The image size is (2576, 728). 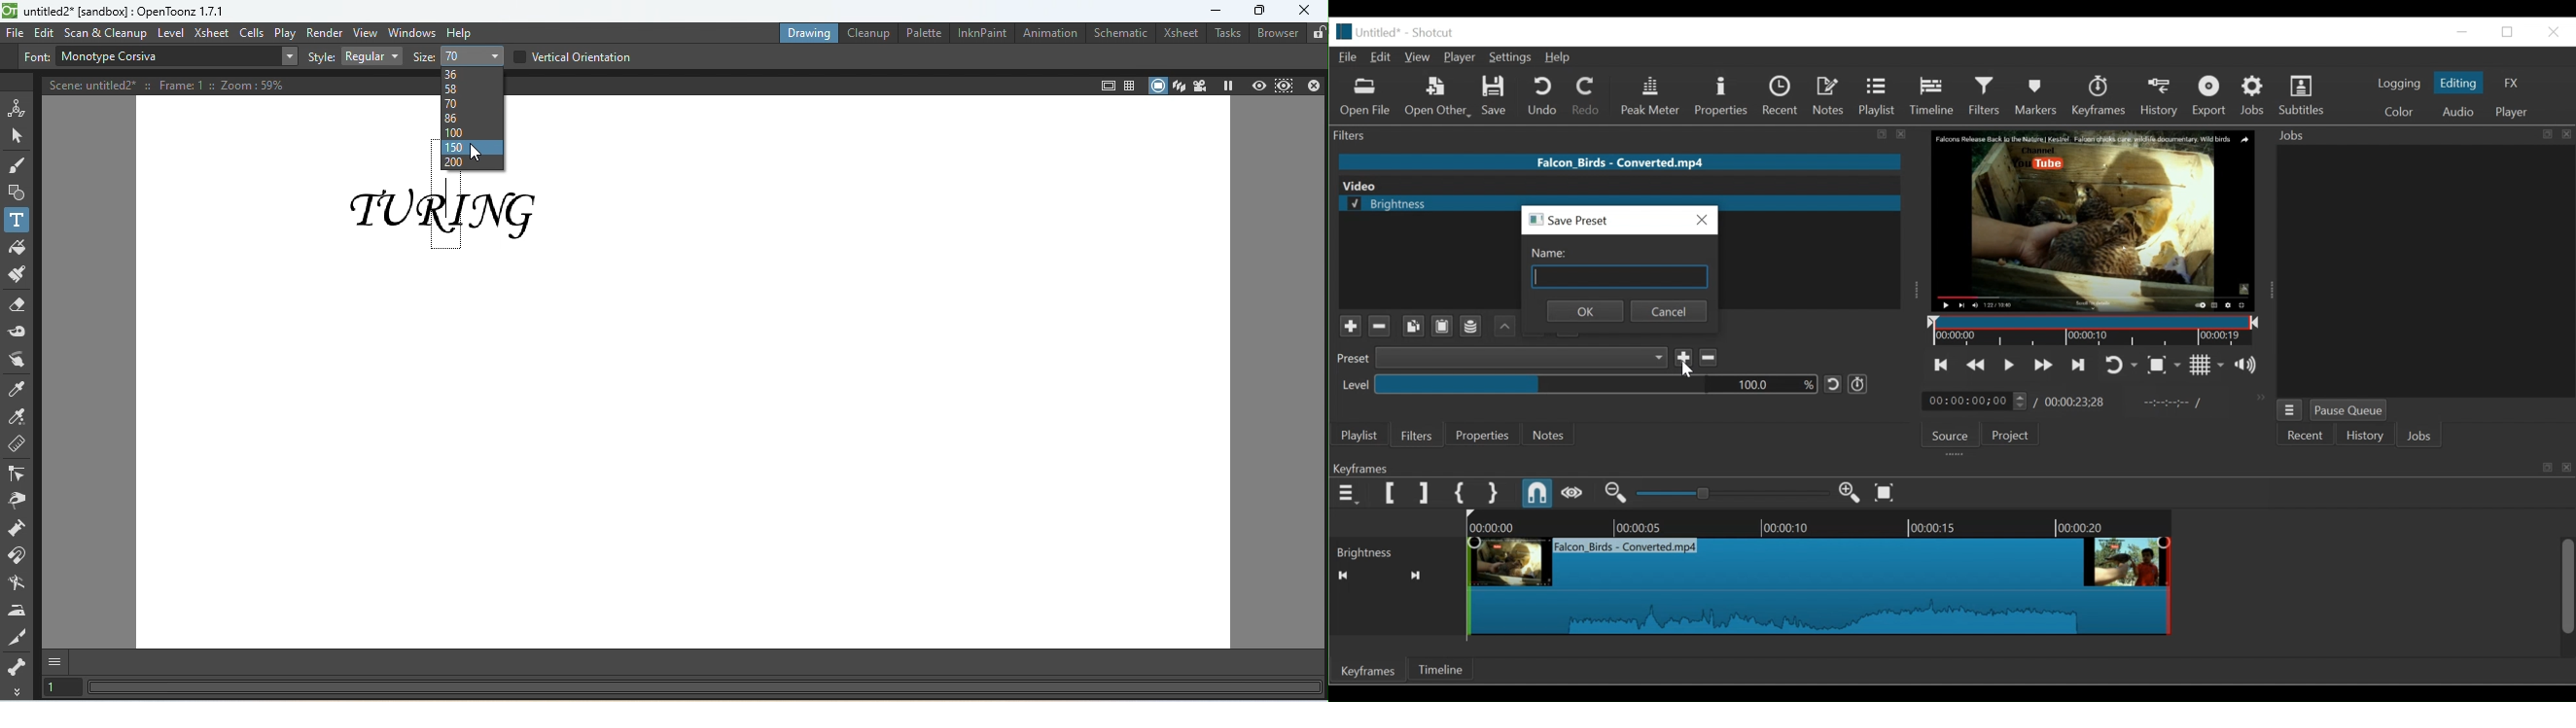 What do you see at coordinates (1572, 493) in the screenshot?
I see `Scrub while dragging` at bounding box center [1572, 493].